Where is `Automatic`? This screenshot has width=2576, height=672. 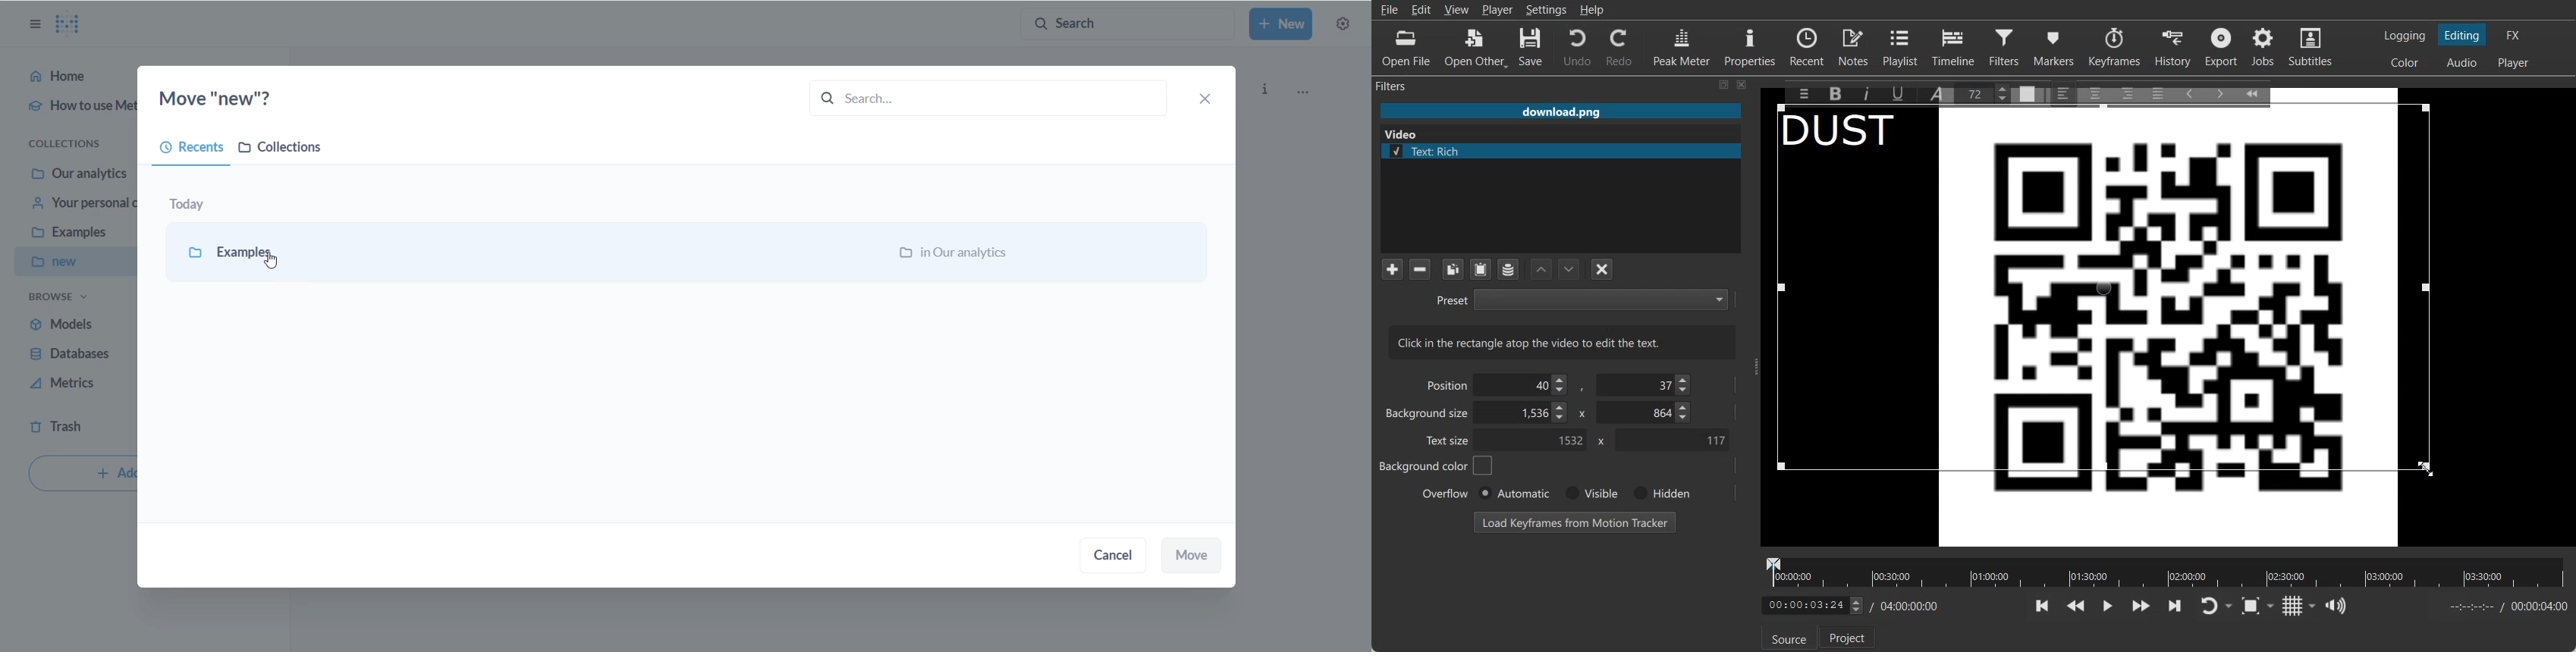
Automatic is located at coordinates (1513, 493).